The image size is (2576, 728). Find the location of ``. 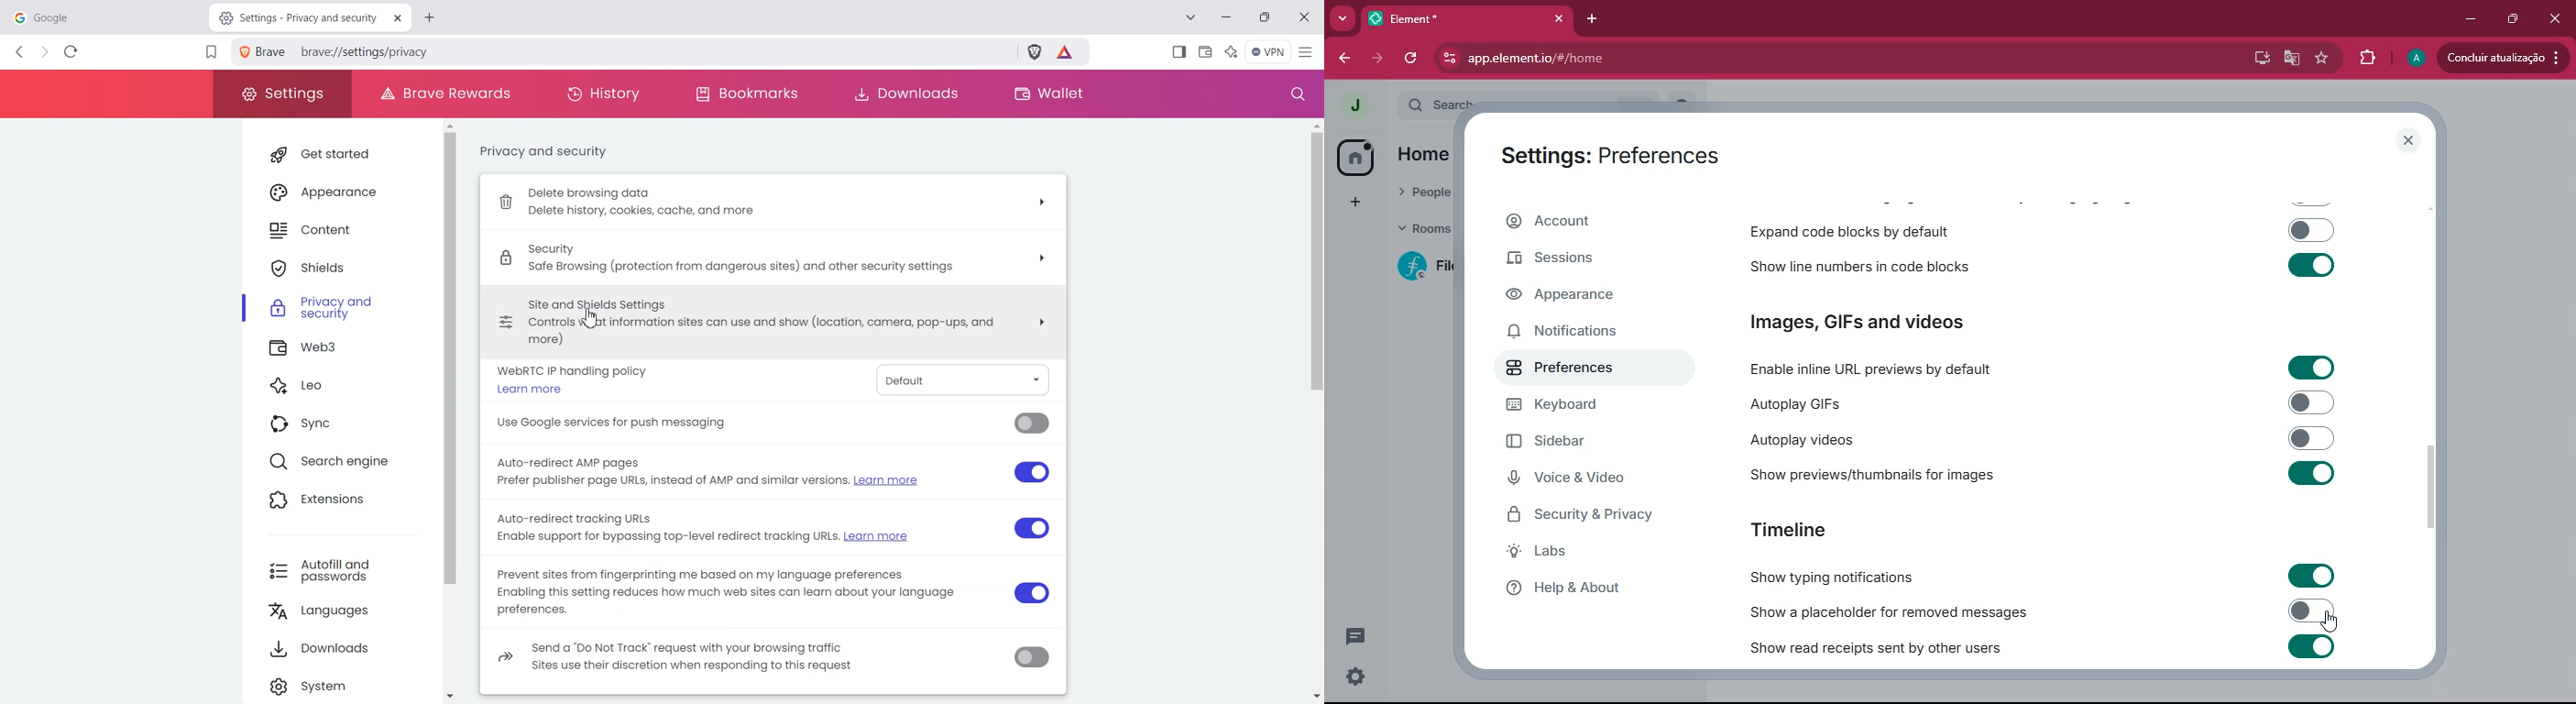

 is located at coordinates (1269, 52).